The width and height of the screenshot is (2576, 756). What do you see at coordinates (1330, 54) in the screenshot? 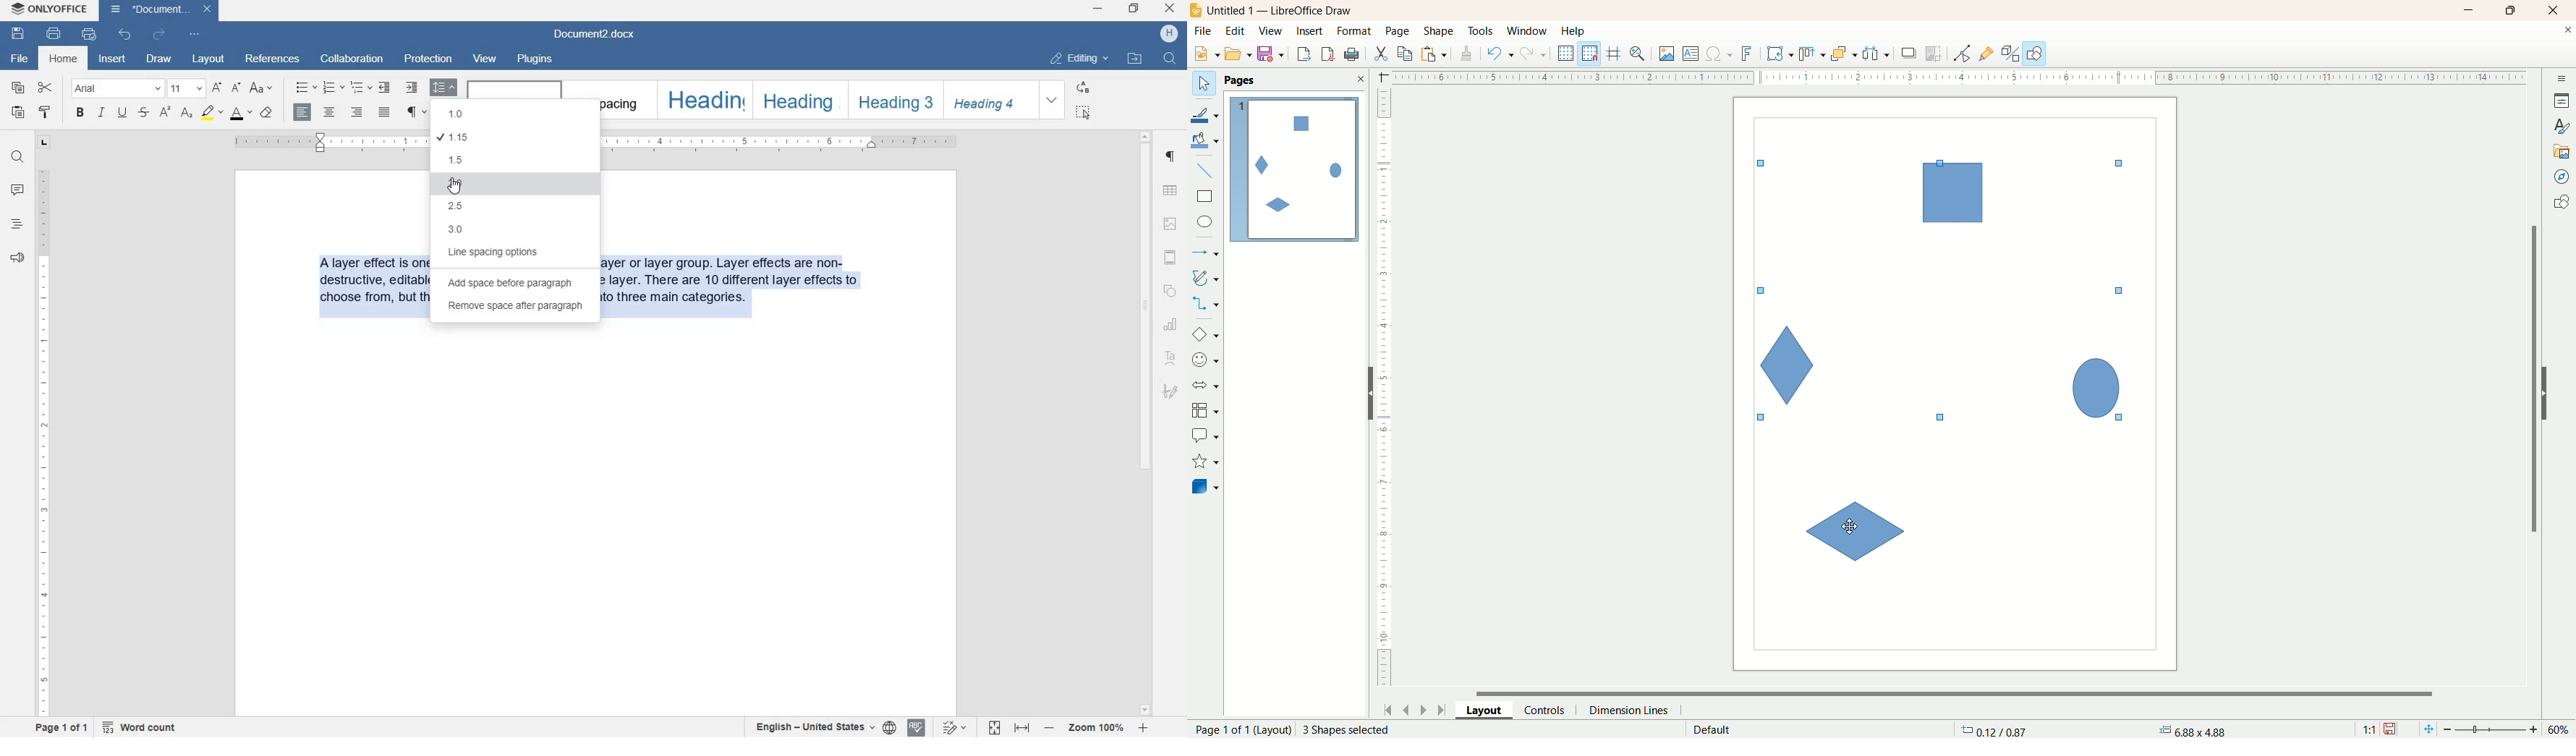
I see `print` at bounding box center [1330, 54].